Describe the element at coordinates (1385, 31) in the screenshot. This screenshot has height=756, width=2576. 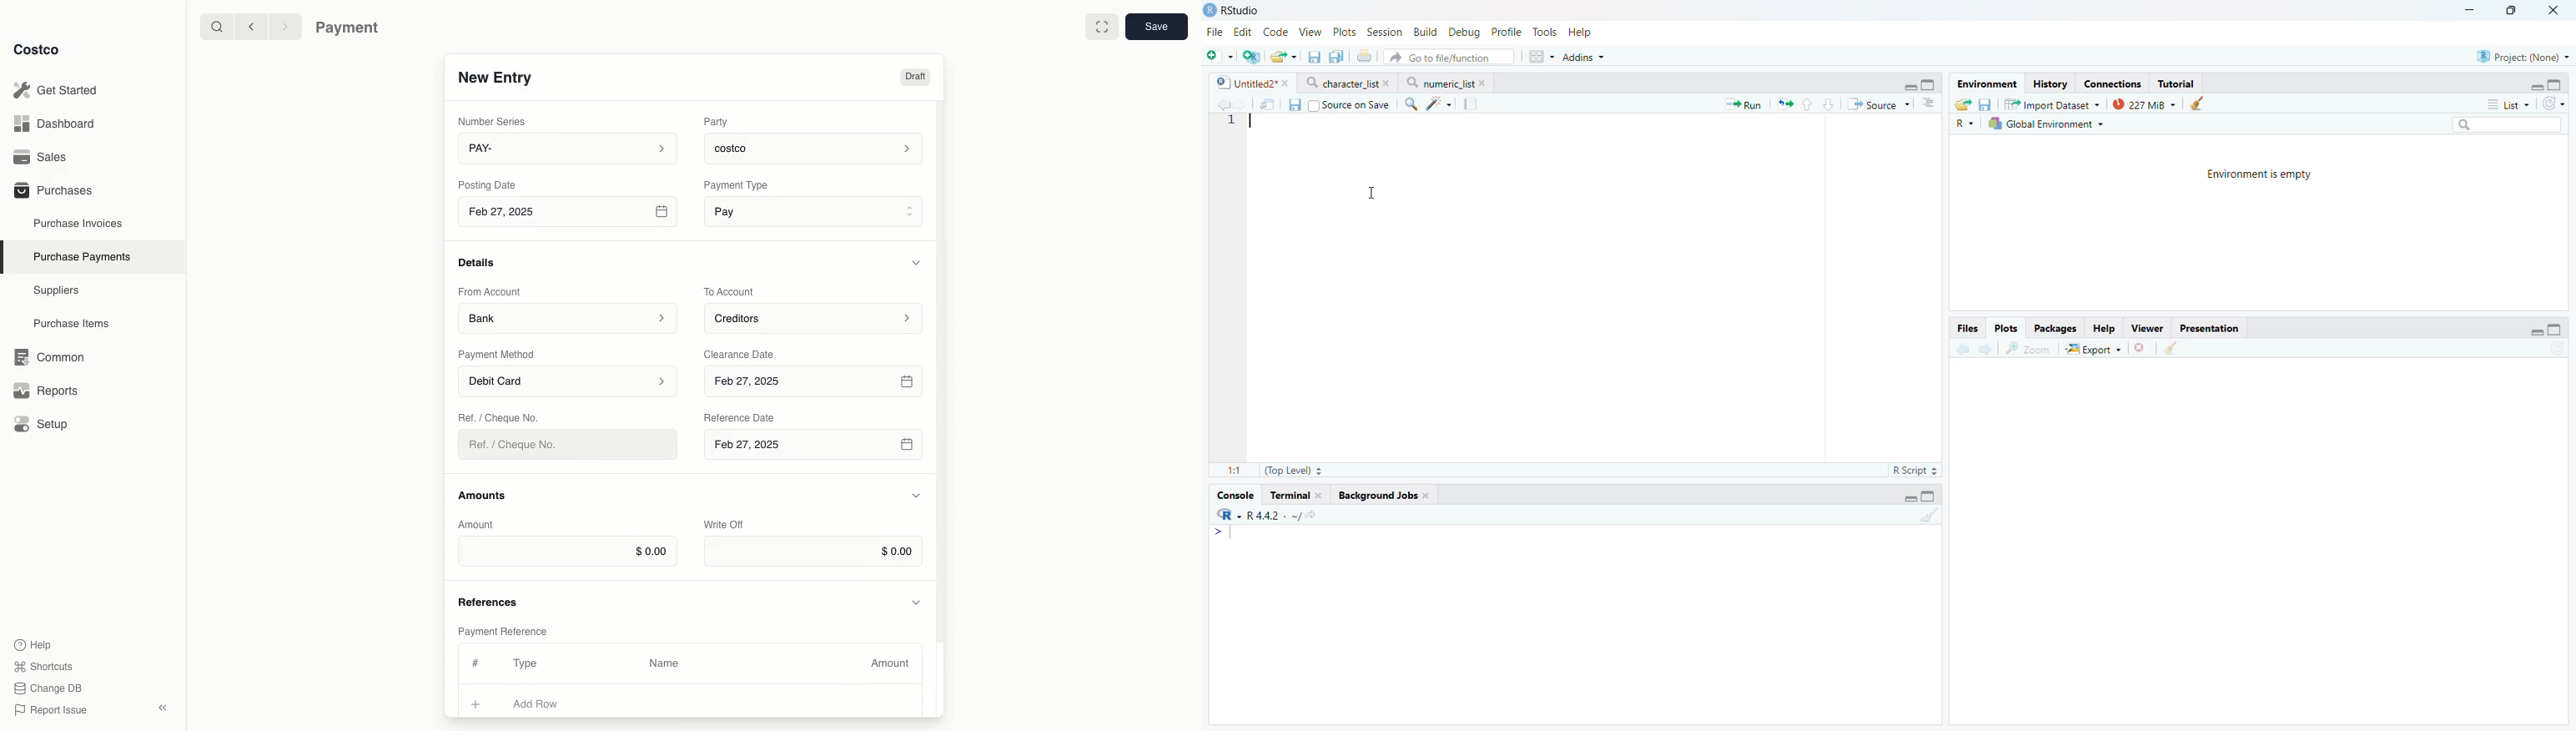
I see `Session` at that location.